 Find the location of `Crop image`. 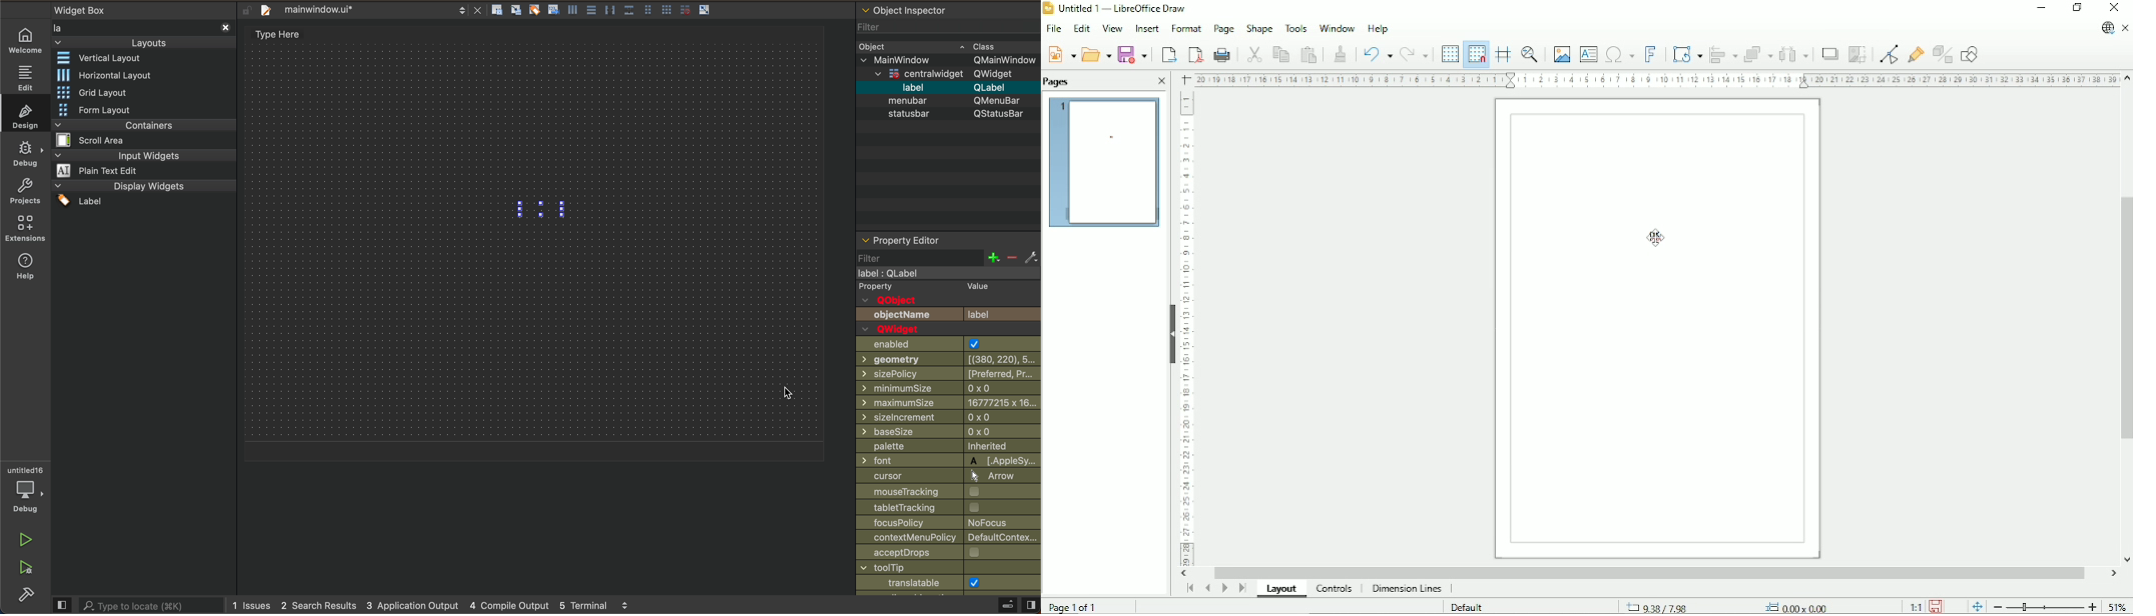

Crop image is located at coordinates (1860, 54).